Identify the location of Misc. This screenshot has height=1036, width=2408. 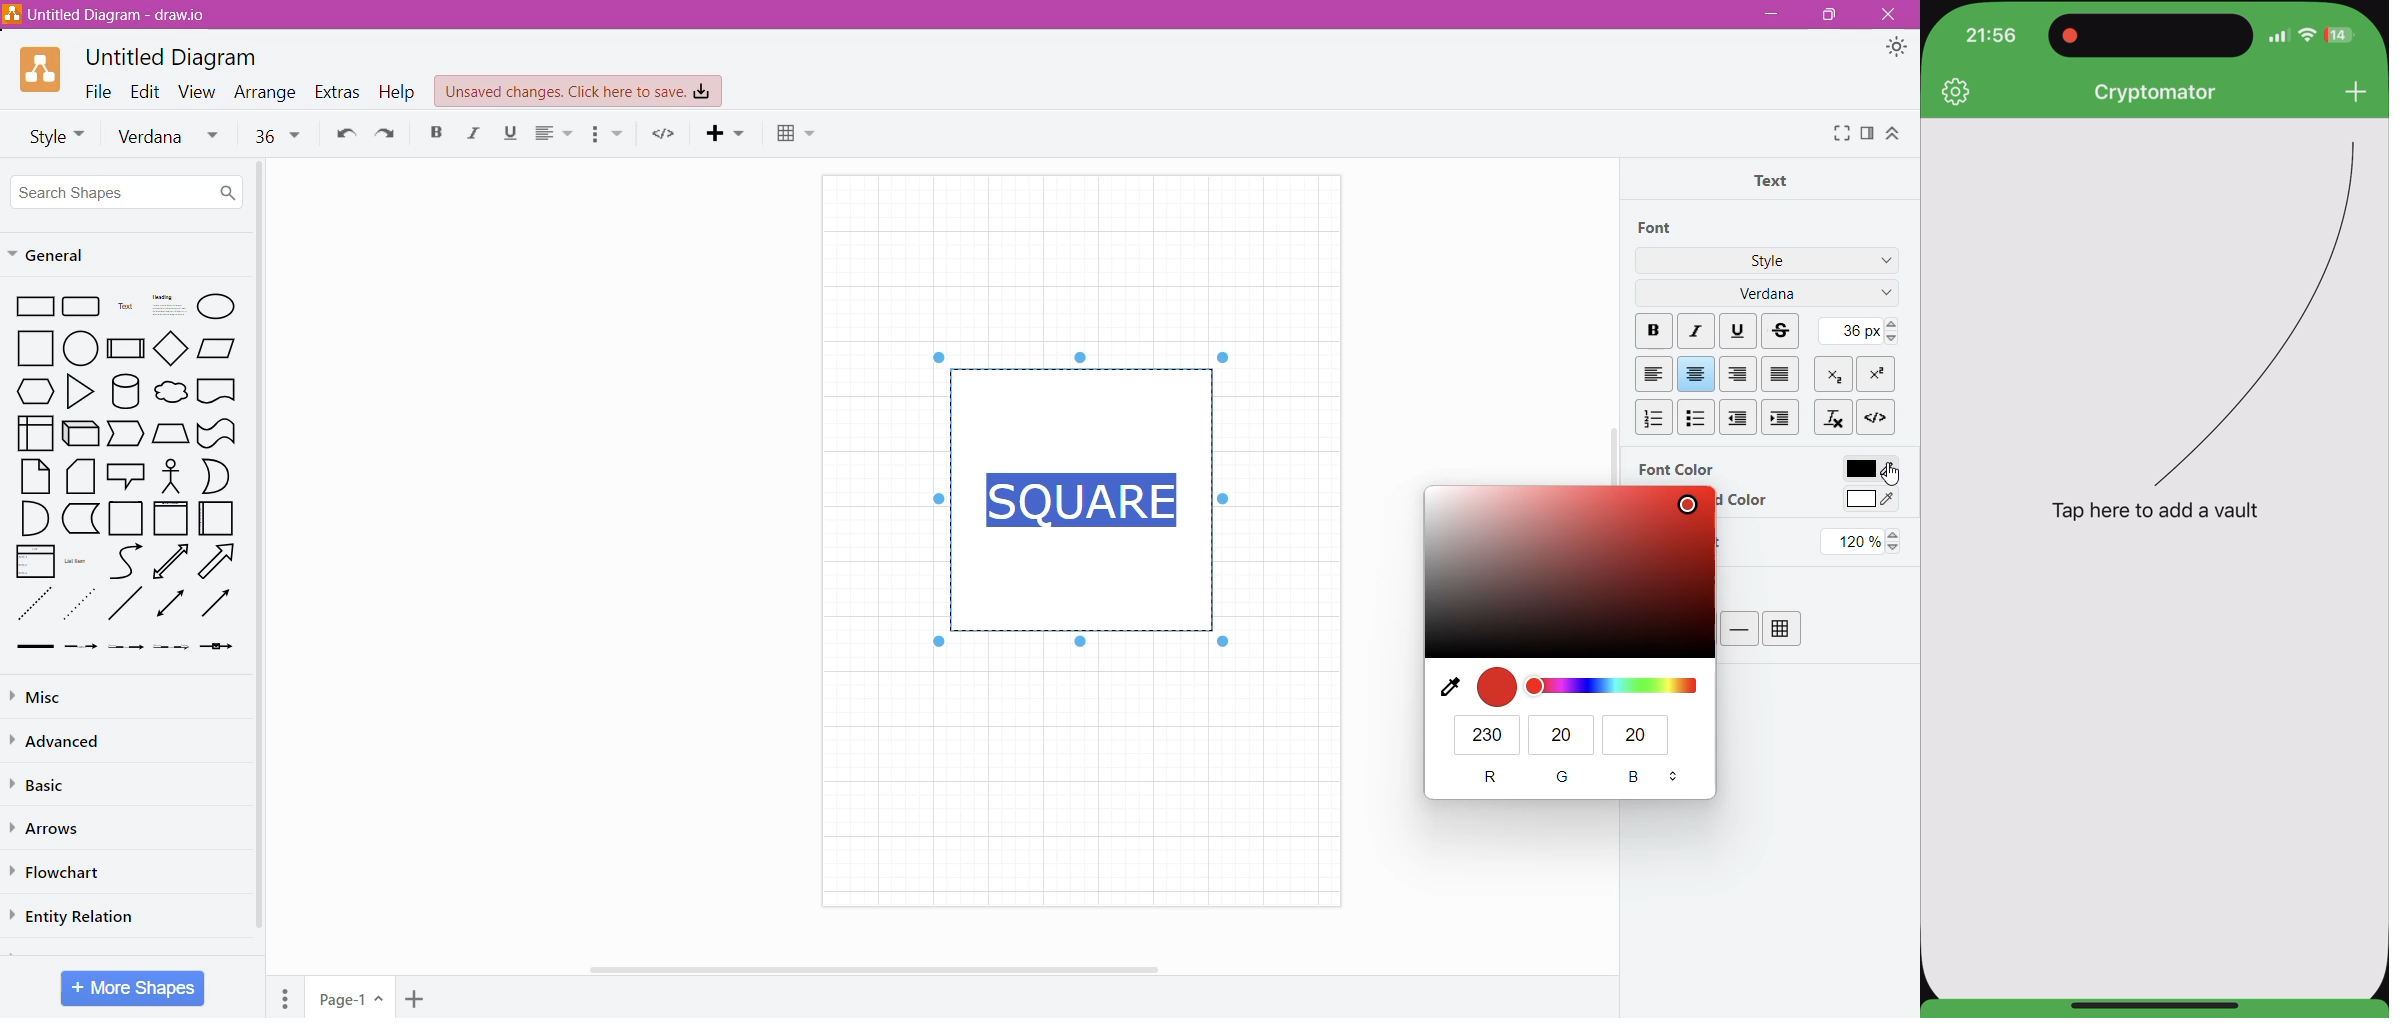
(60, 694).